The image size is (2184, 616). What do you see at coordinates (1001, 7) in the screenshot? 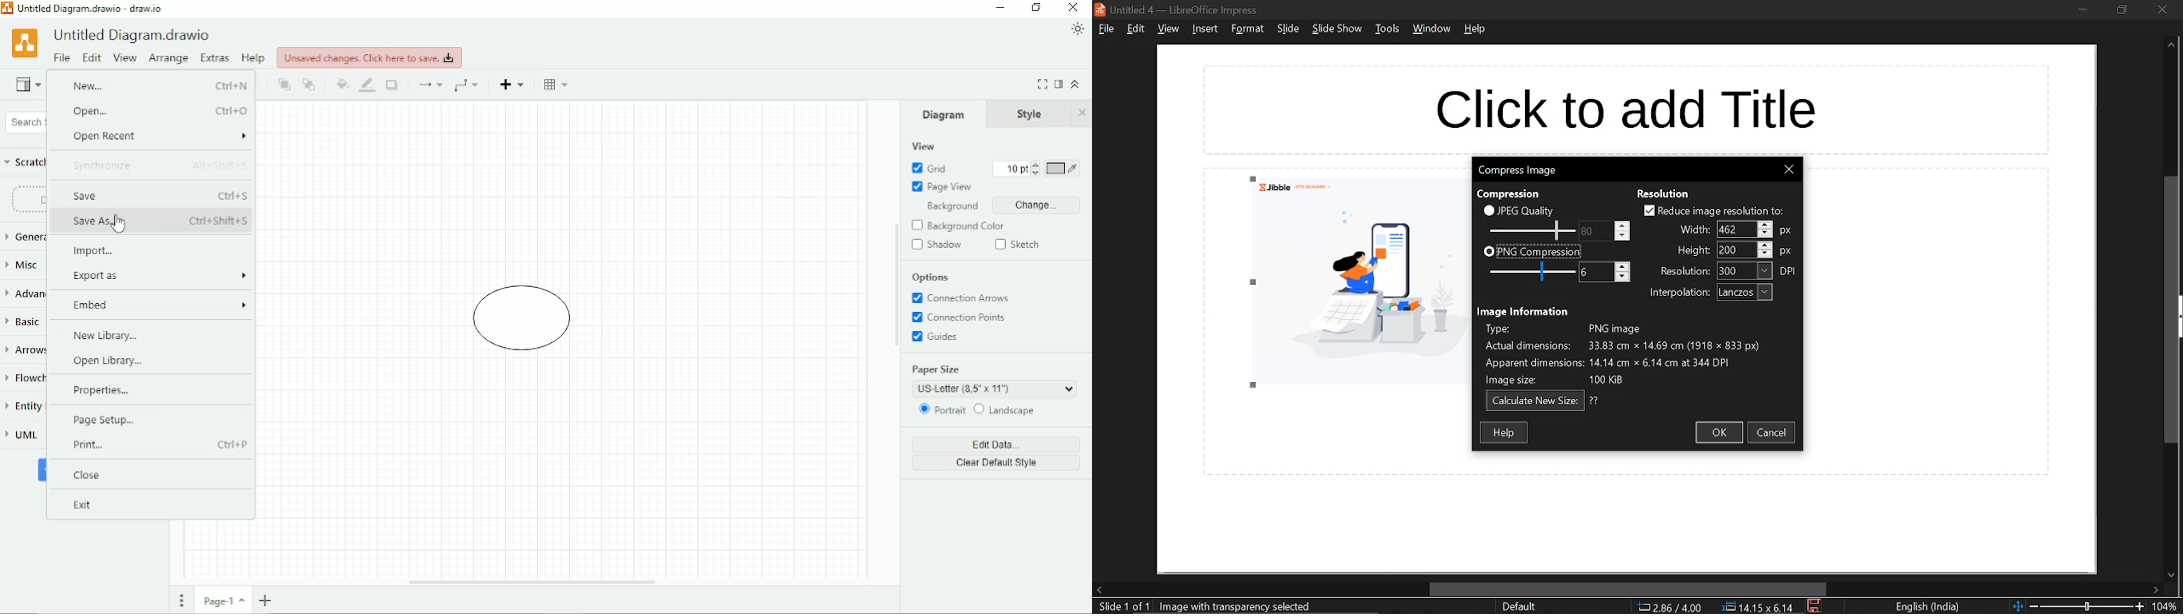
I see `Minimize` at bounding box center [1001, 7].